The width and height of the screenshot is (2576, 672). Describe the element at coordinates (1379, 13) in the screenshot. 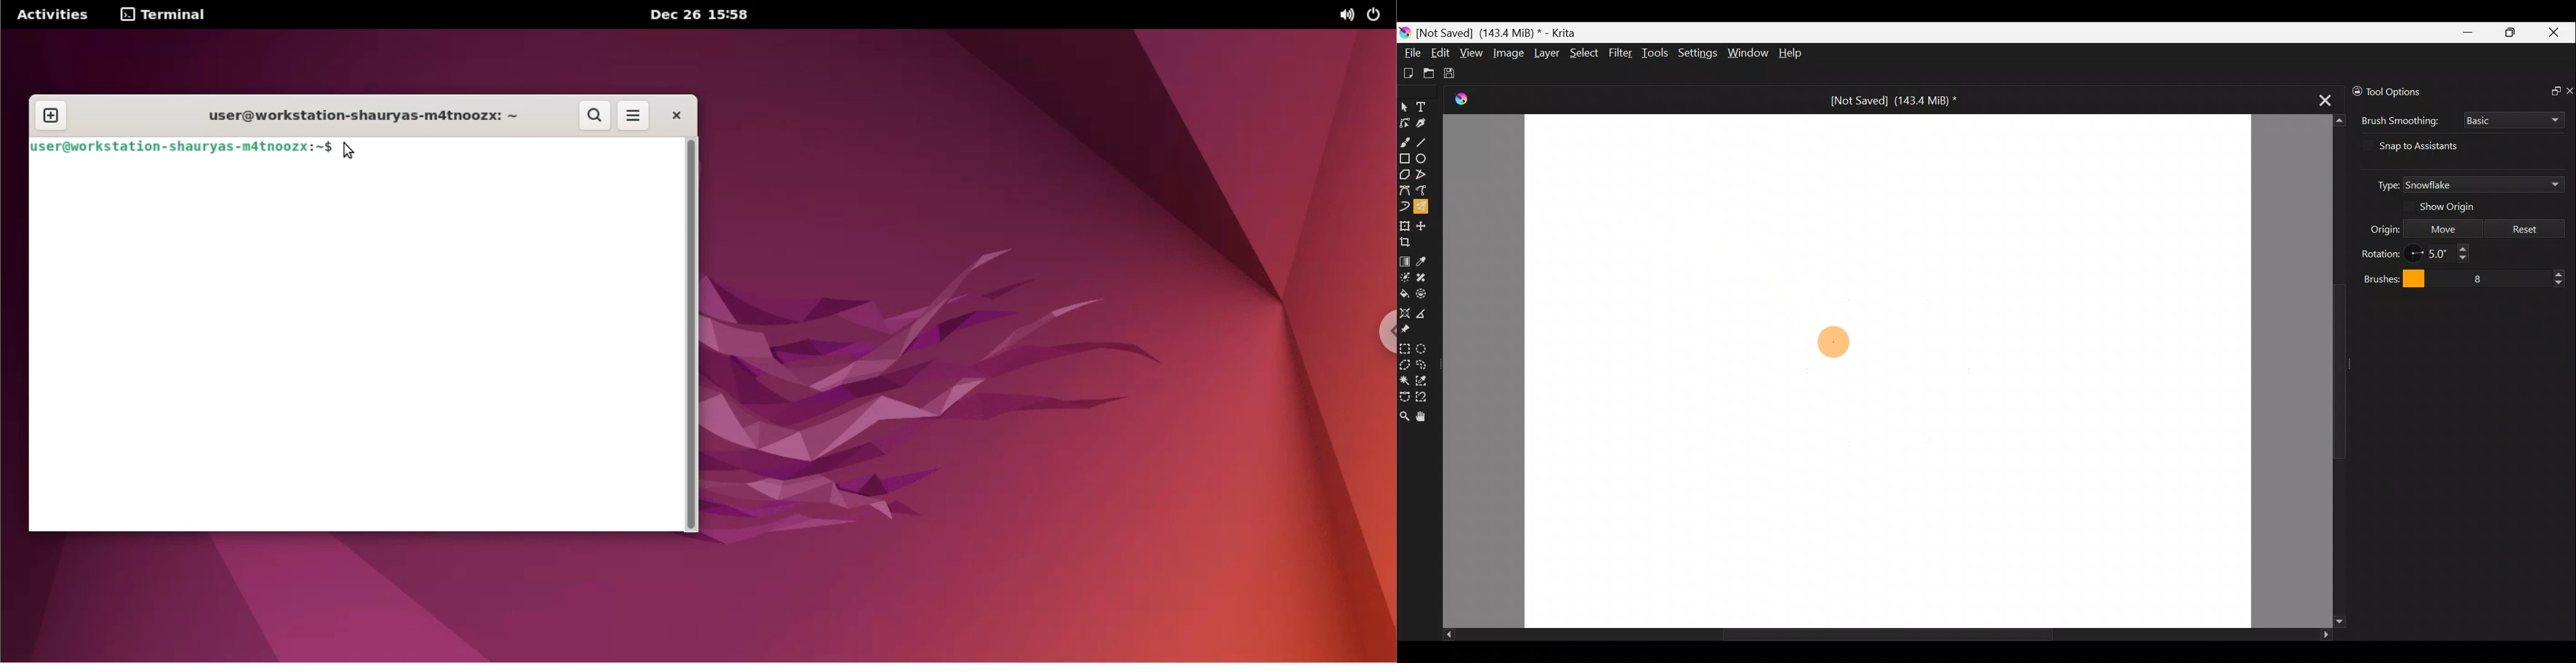

I see `power options` at that location.